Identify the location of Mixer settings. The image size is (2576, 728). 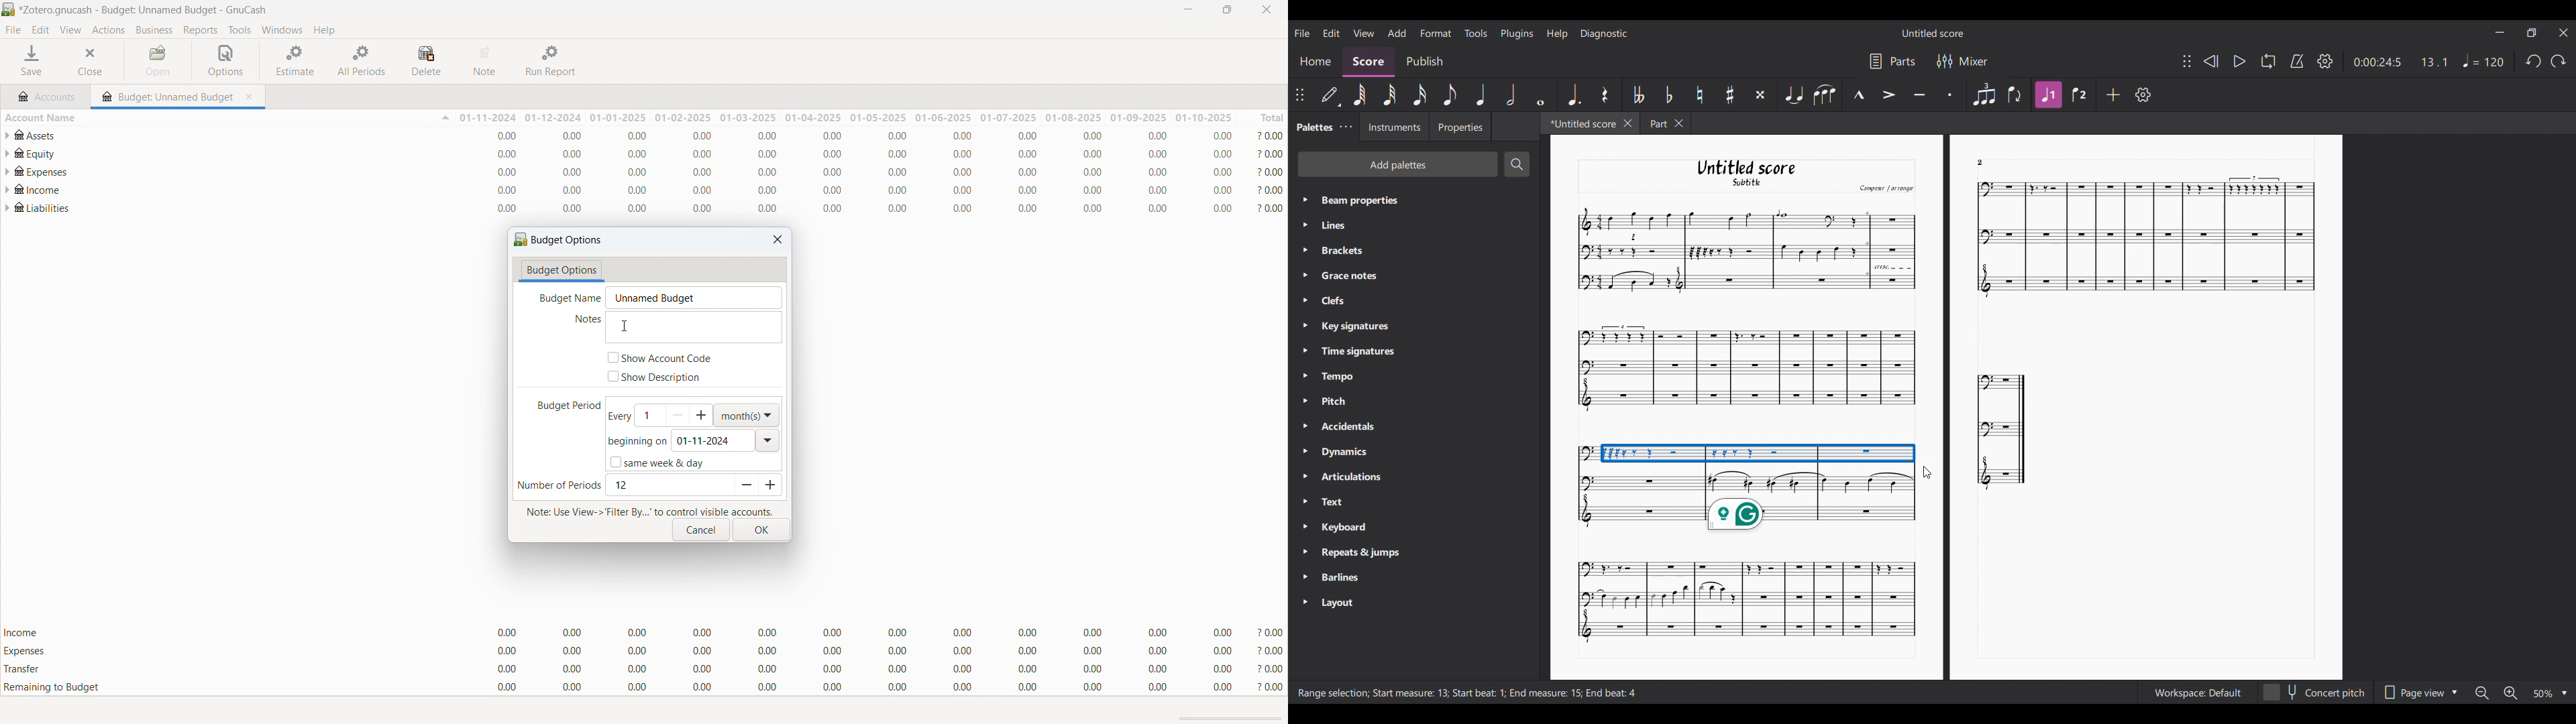
(1964, 61).